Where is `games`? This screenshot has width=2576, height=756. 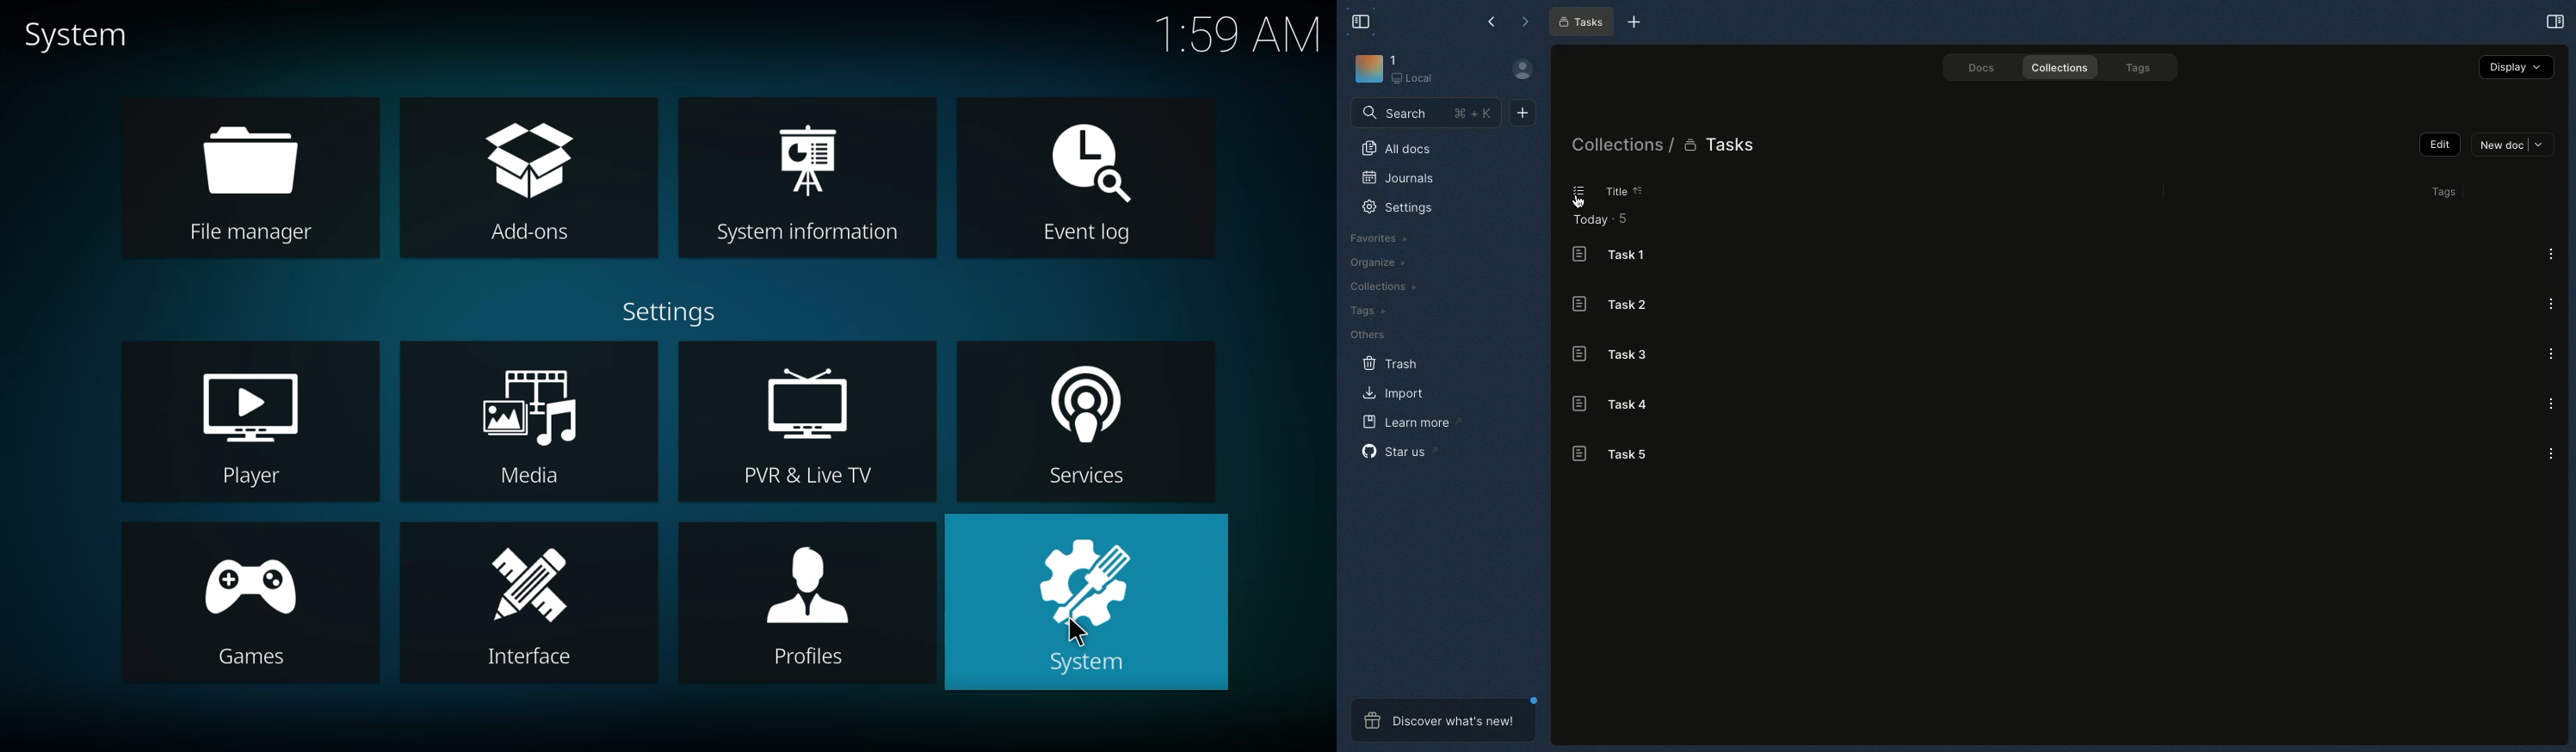
games is located at coordinates (255, 602).